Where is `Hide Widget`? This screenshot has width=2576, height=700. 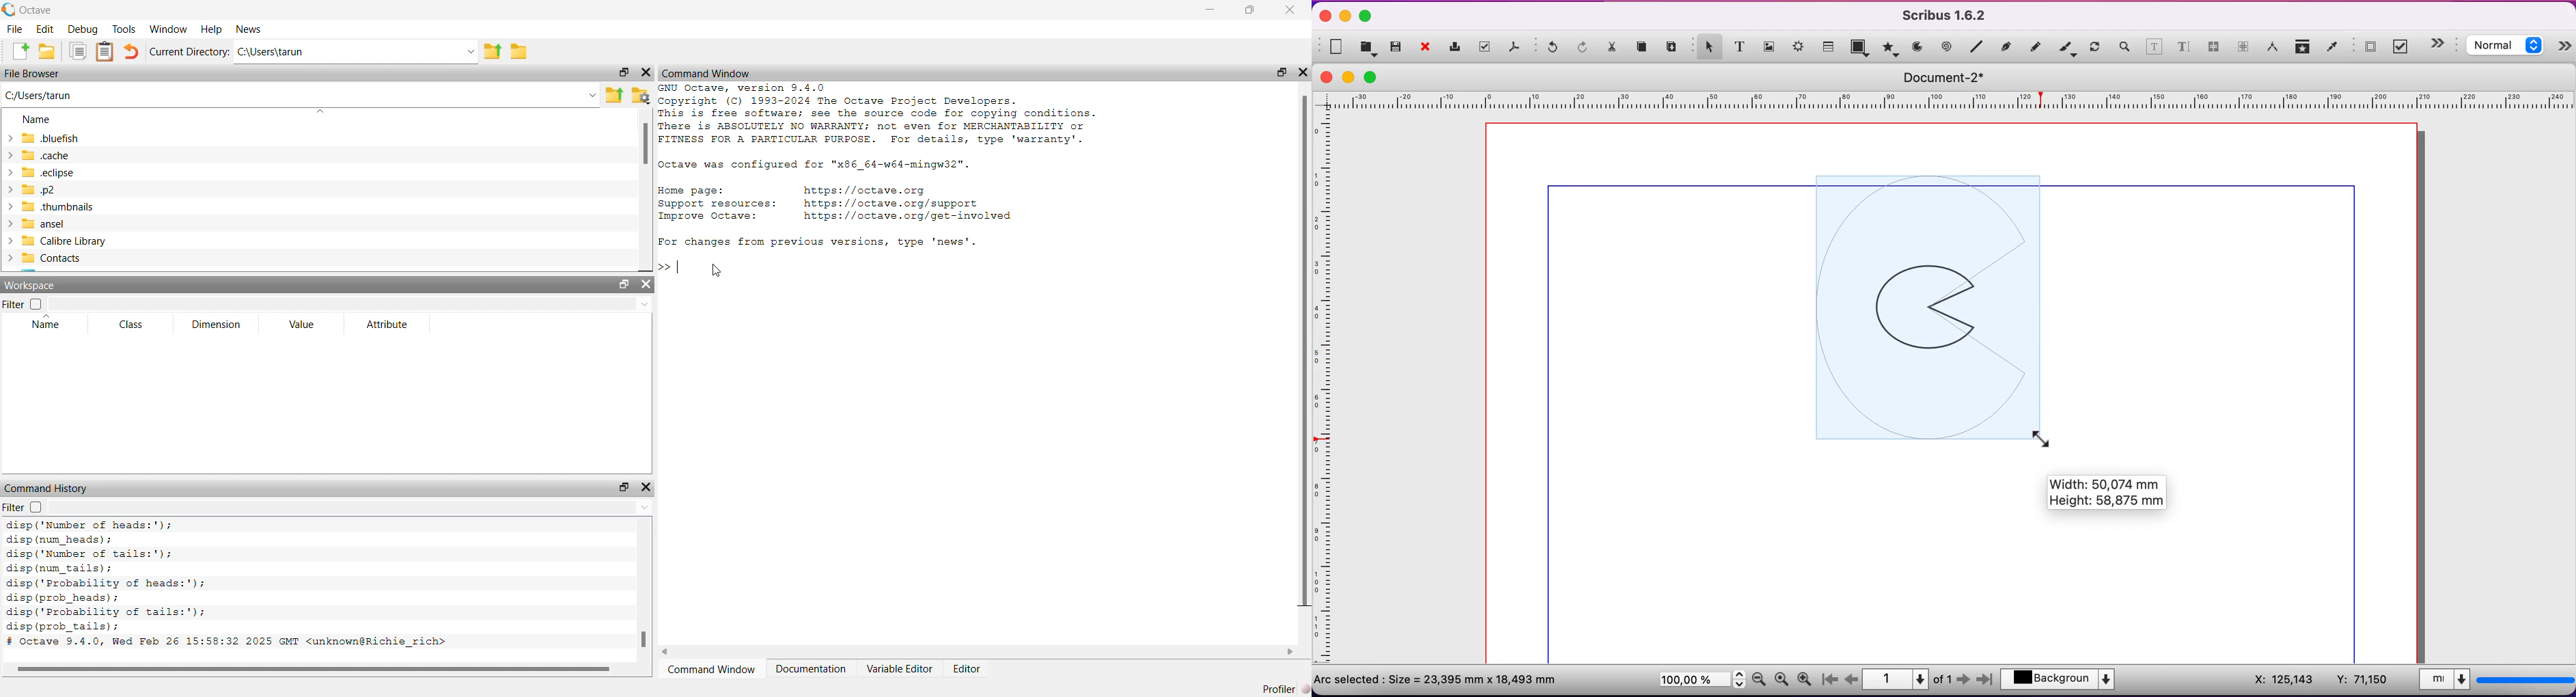 Hide Widget is located at coordinates (1303, 72).